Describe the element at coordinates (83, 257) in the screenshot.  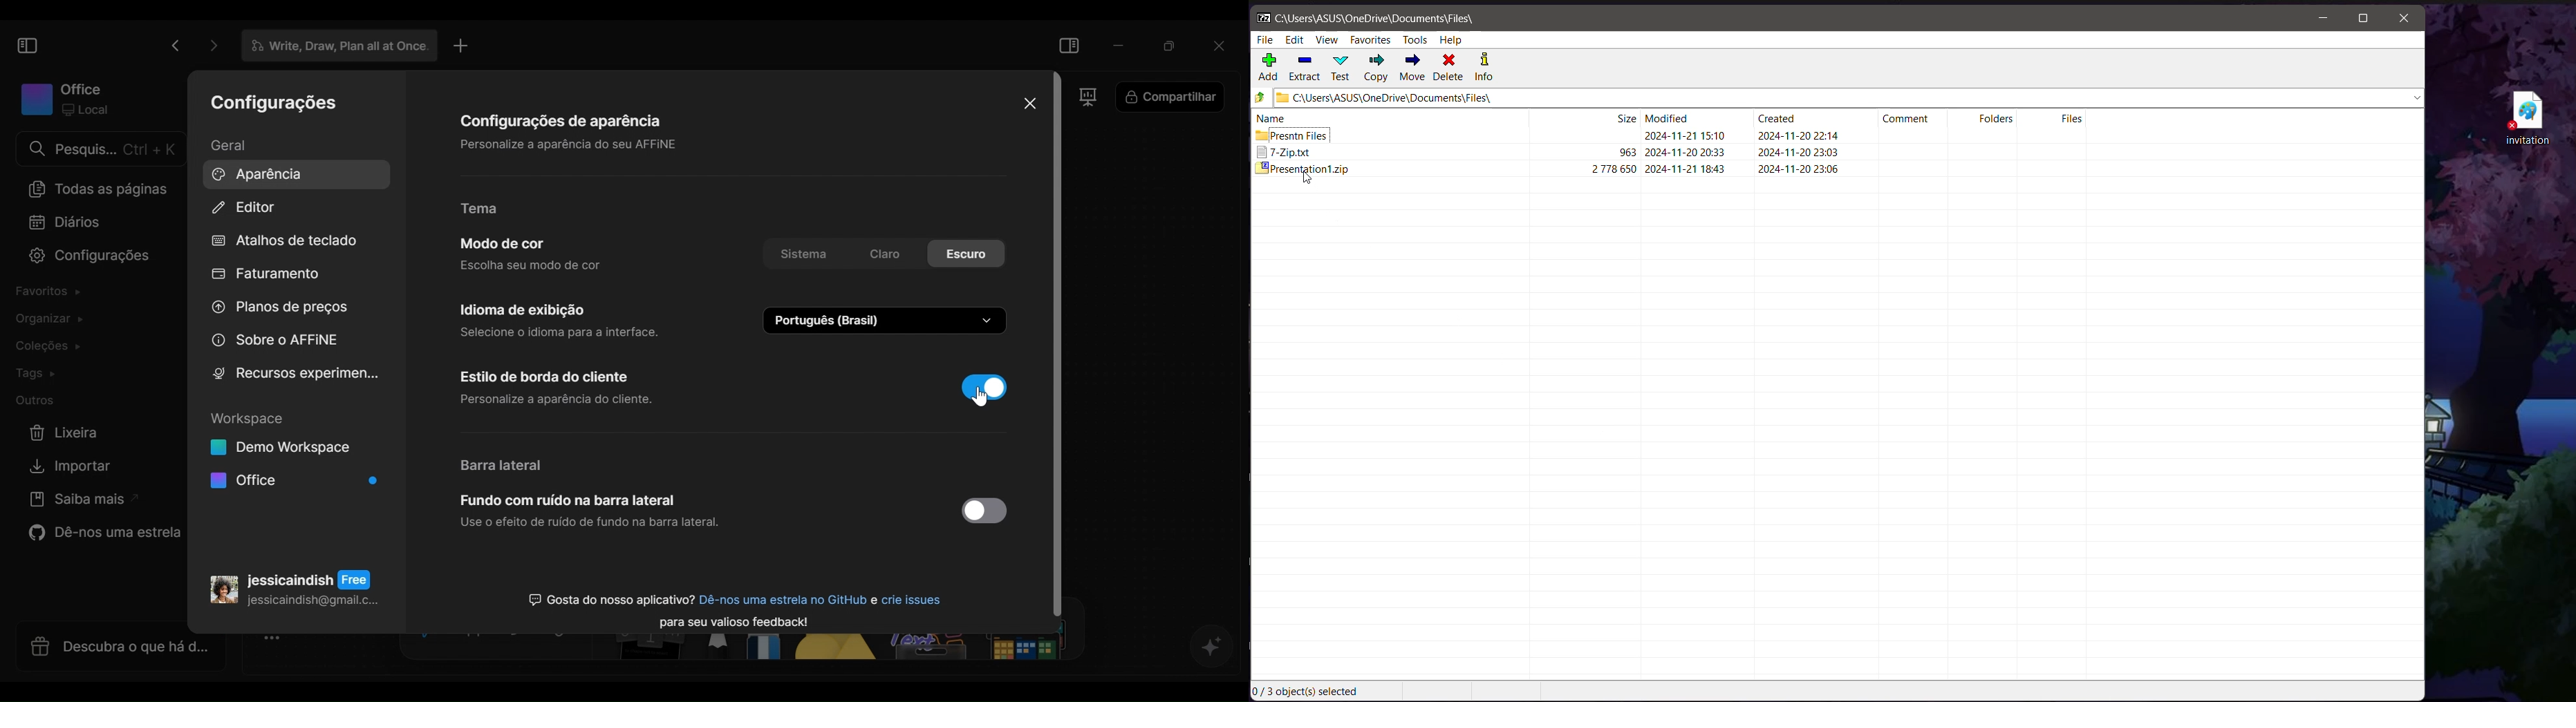
I see `Settings` at that location.